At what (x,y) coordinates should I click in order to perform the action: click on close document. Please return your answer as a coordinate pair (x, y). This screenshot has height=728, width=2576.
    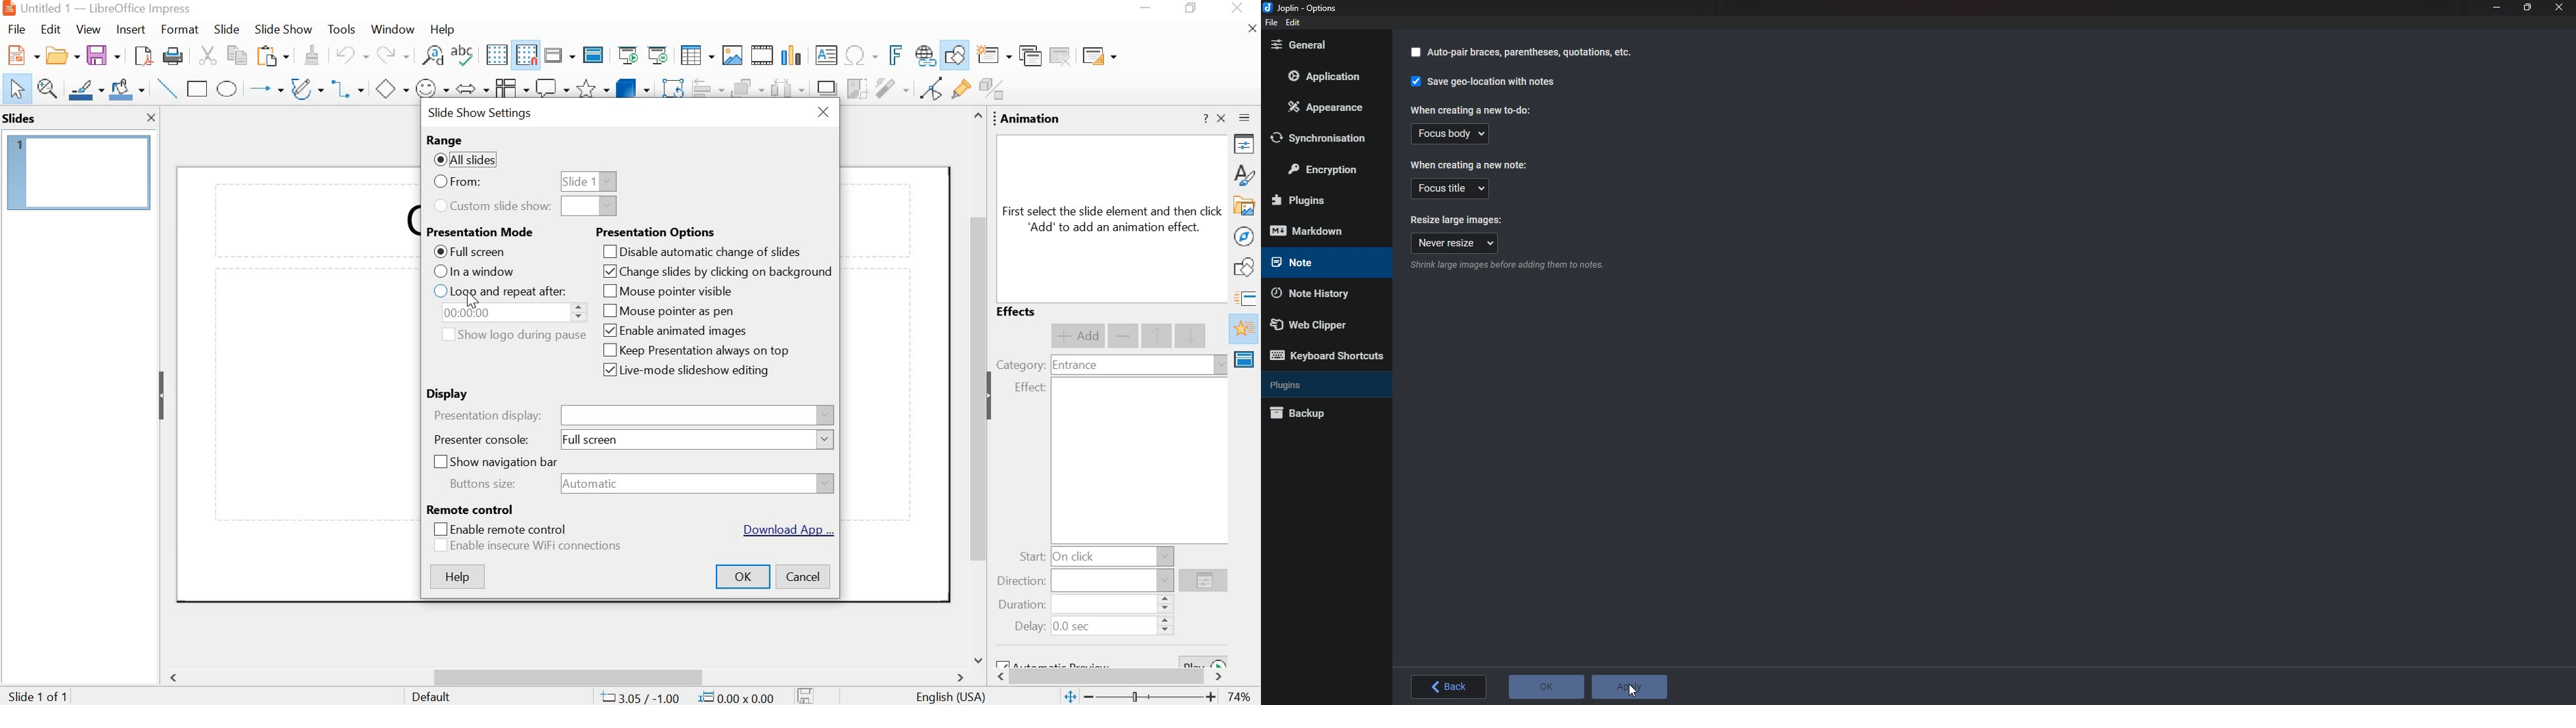
    Looking at the image, I should click on (1253, 29).